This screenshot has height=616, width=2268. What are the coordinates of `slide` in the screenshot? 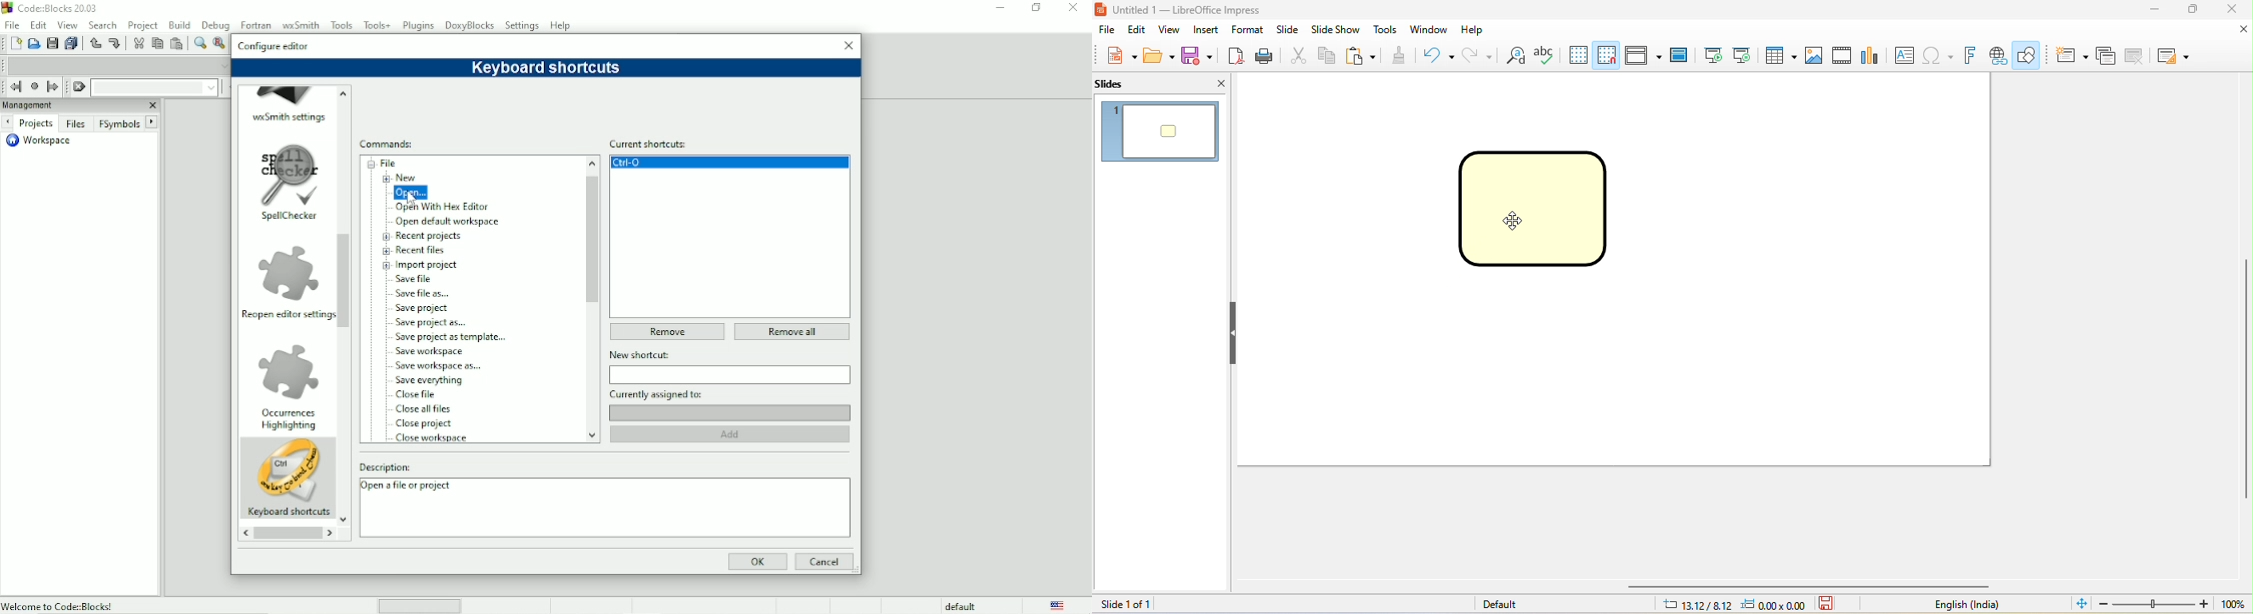 It's located at (1289, 28).